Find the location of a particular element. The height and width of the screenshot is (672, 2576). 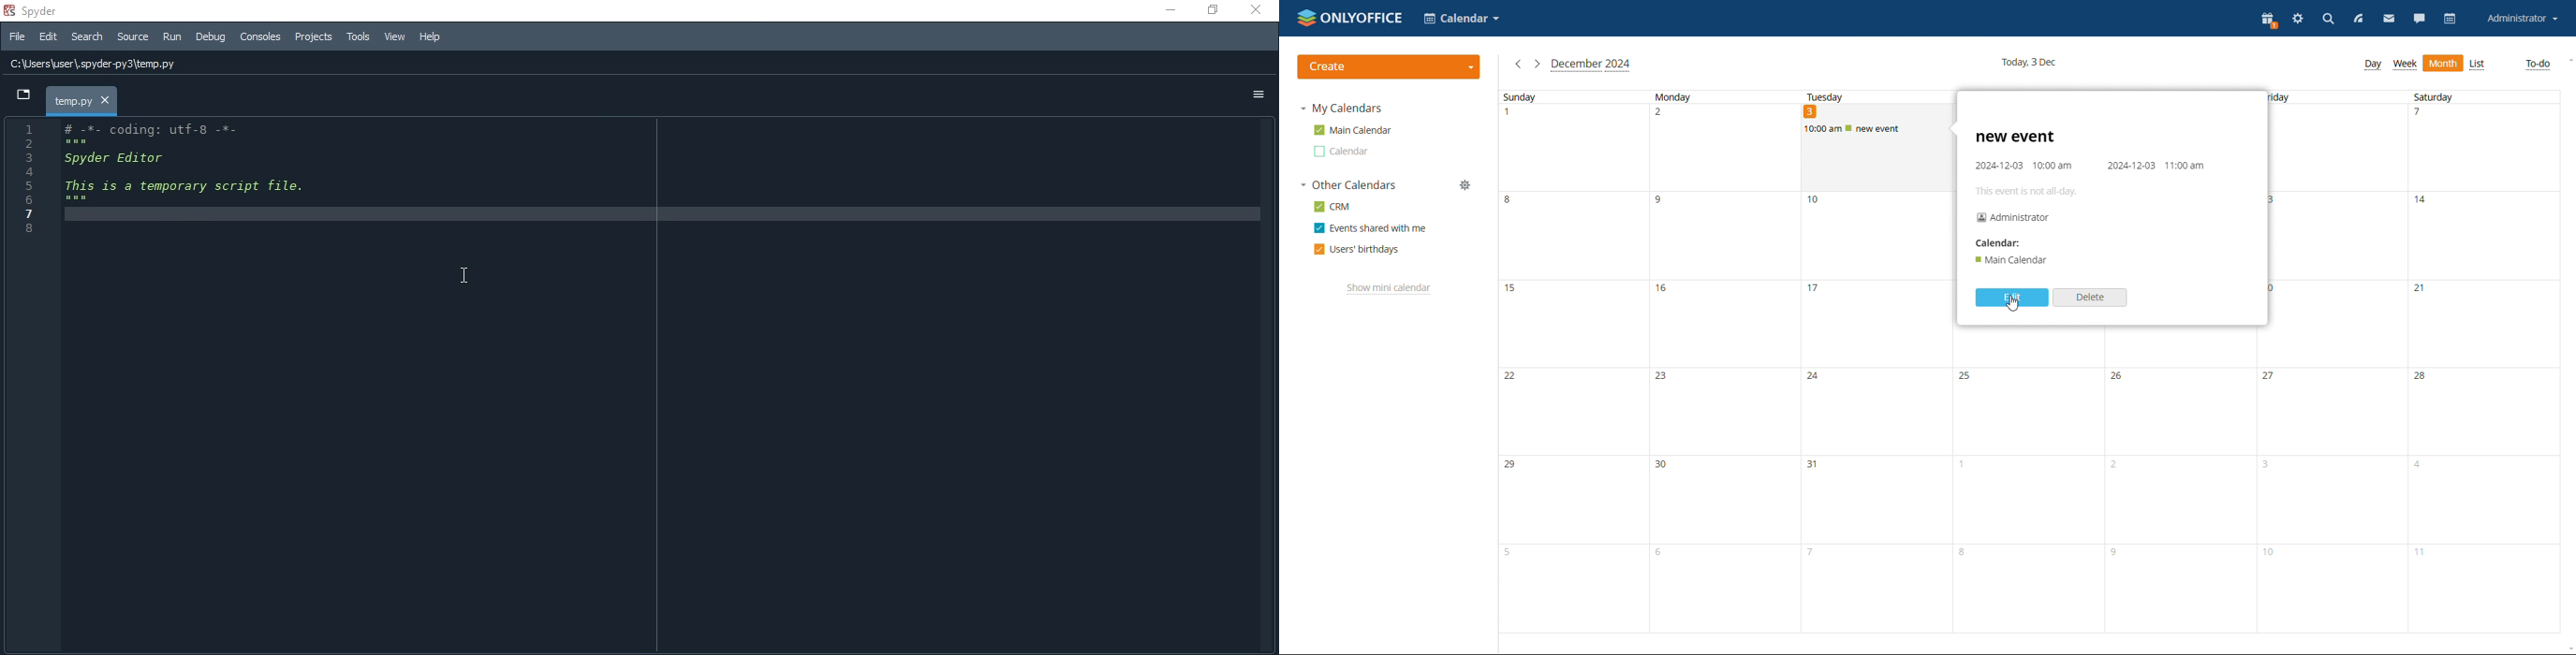

Consoles is located at coordinates (262, 38).